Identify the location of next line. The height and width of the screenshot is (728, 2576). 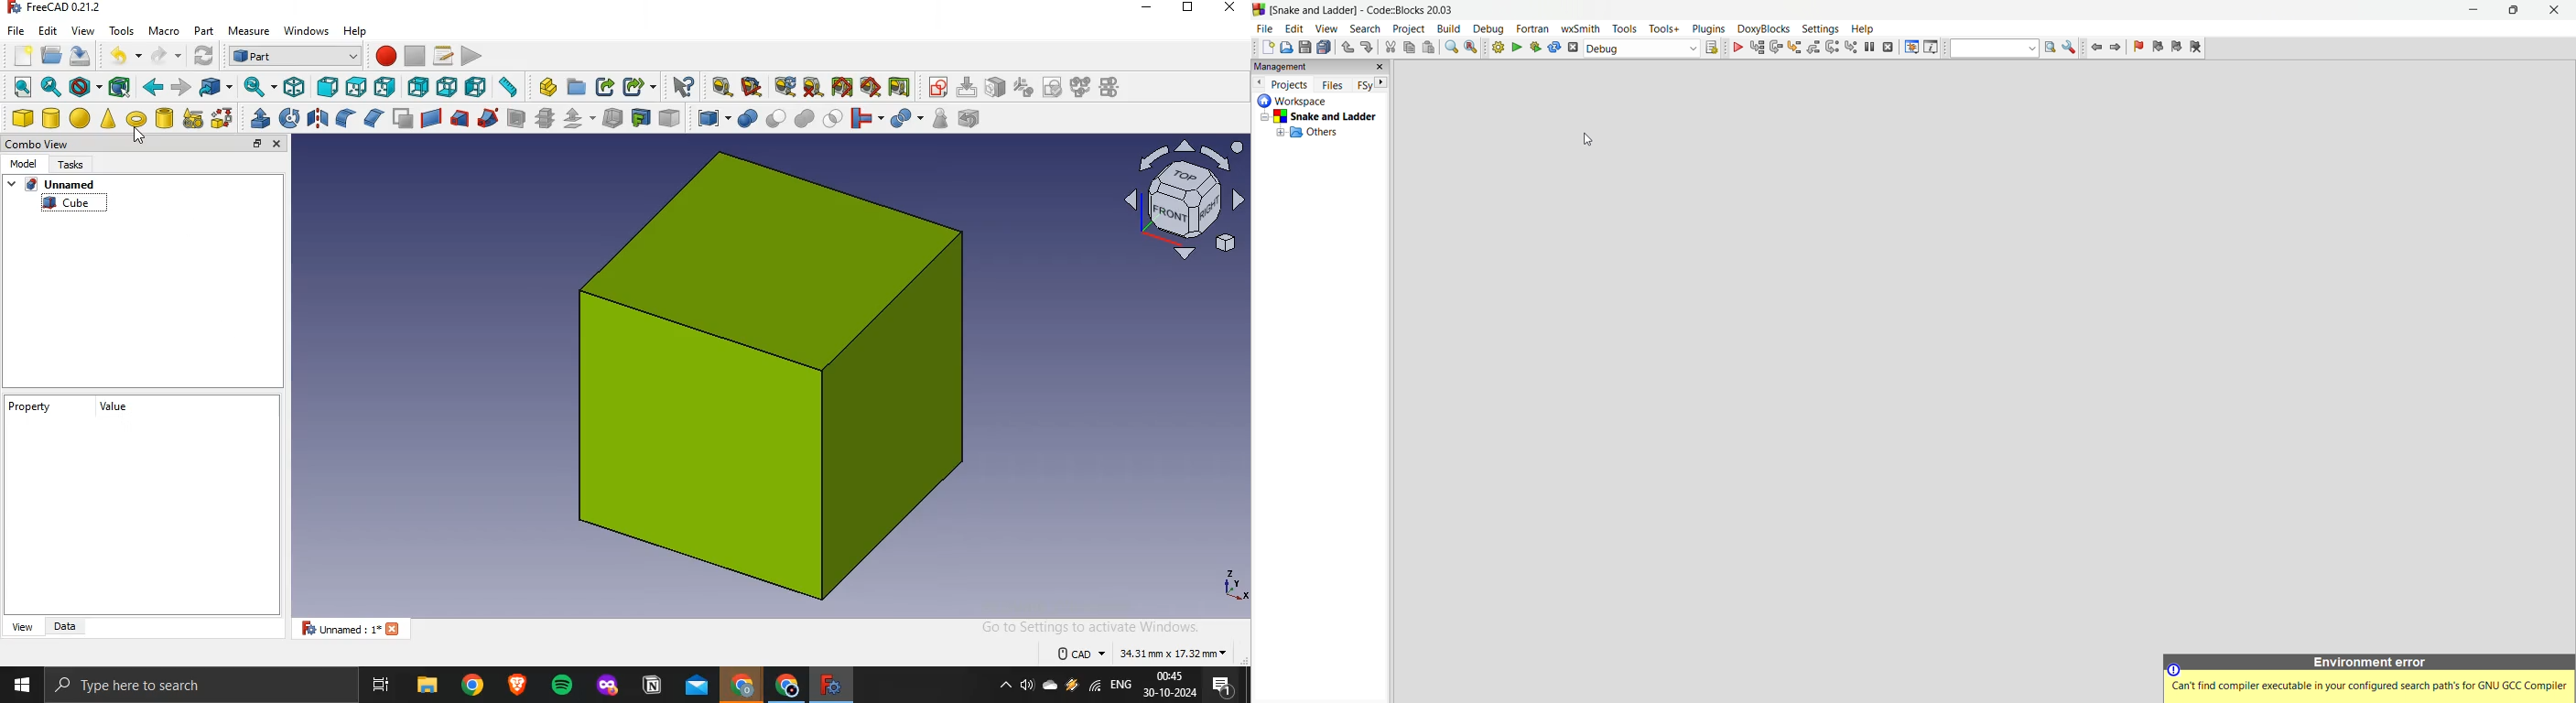
(1777, 48).